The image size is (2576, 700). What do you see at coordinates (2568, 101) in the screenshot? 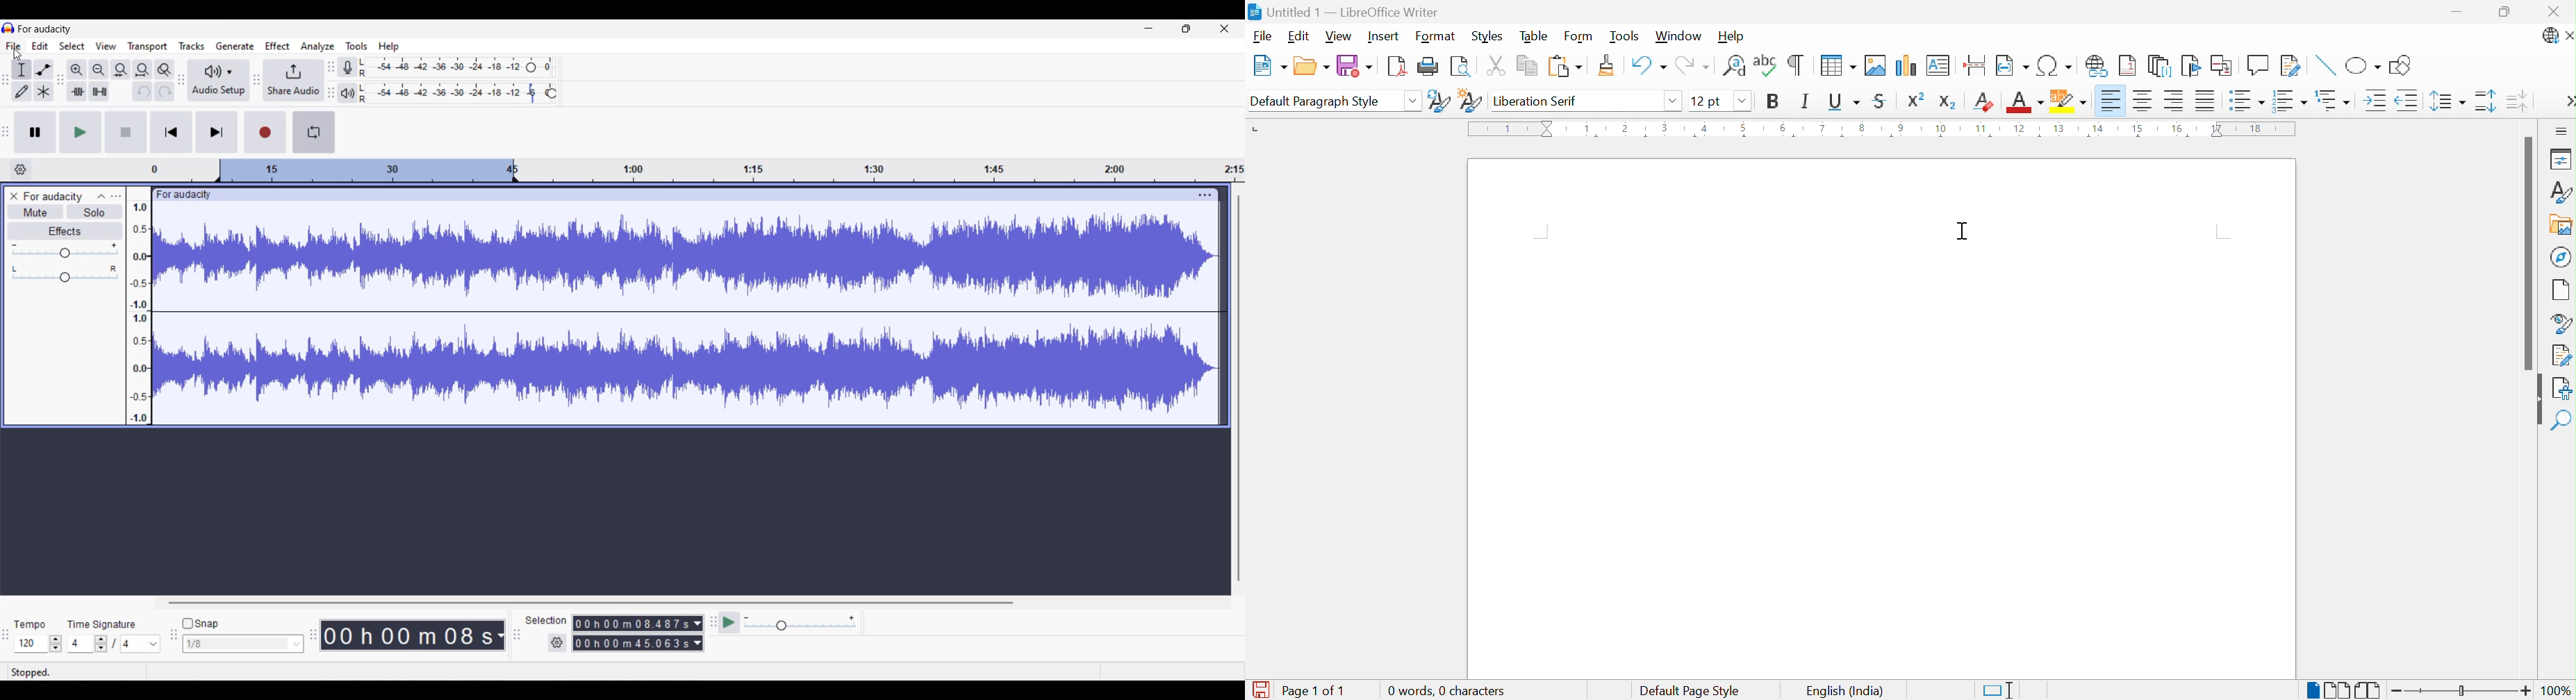
I see `More` at bounding box center [2568, 101].